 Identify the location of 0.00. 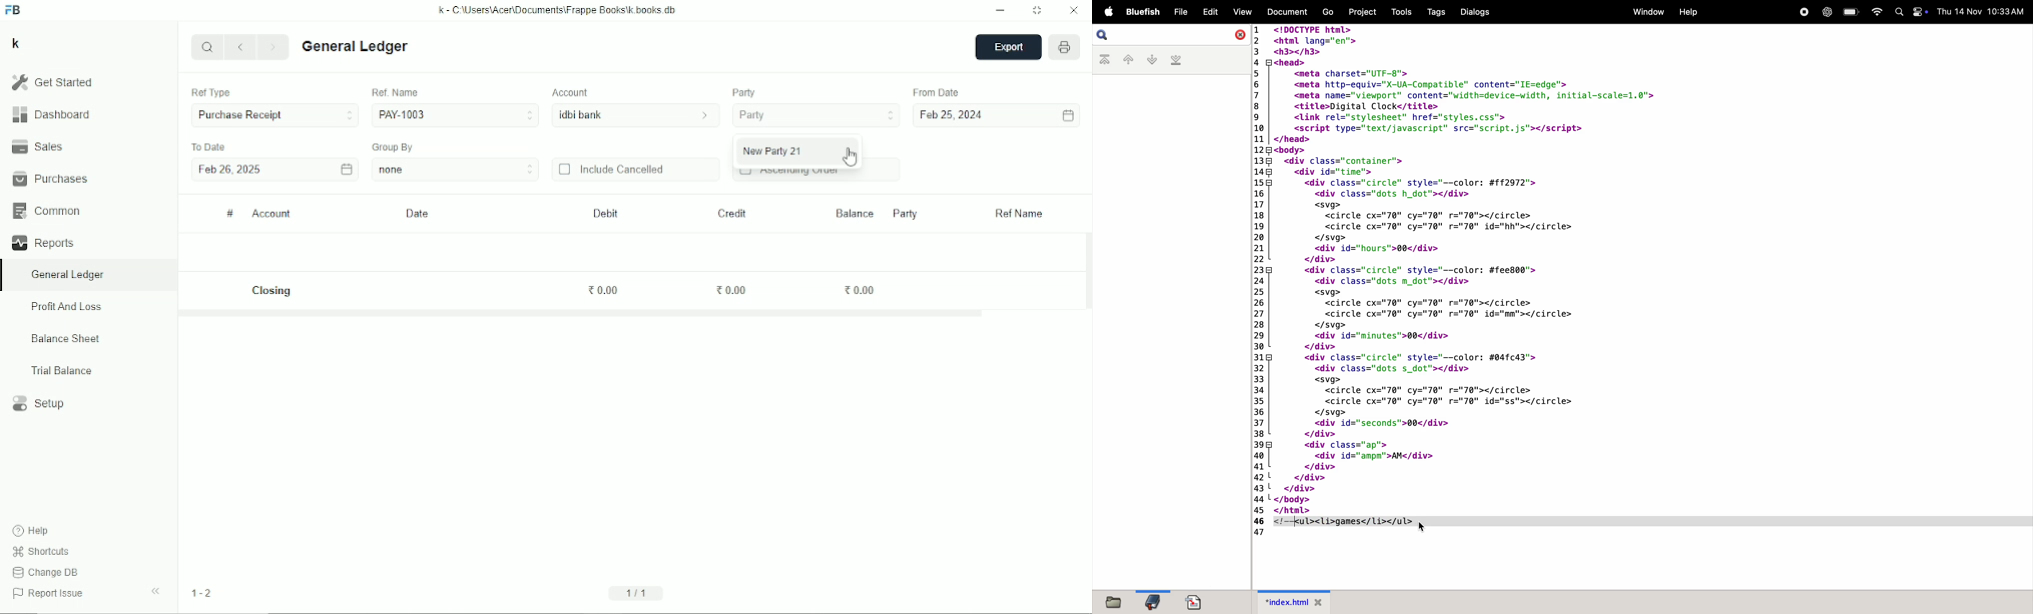
(605, 290).